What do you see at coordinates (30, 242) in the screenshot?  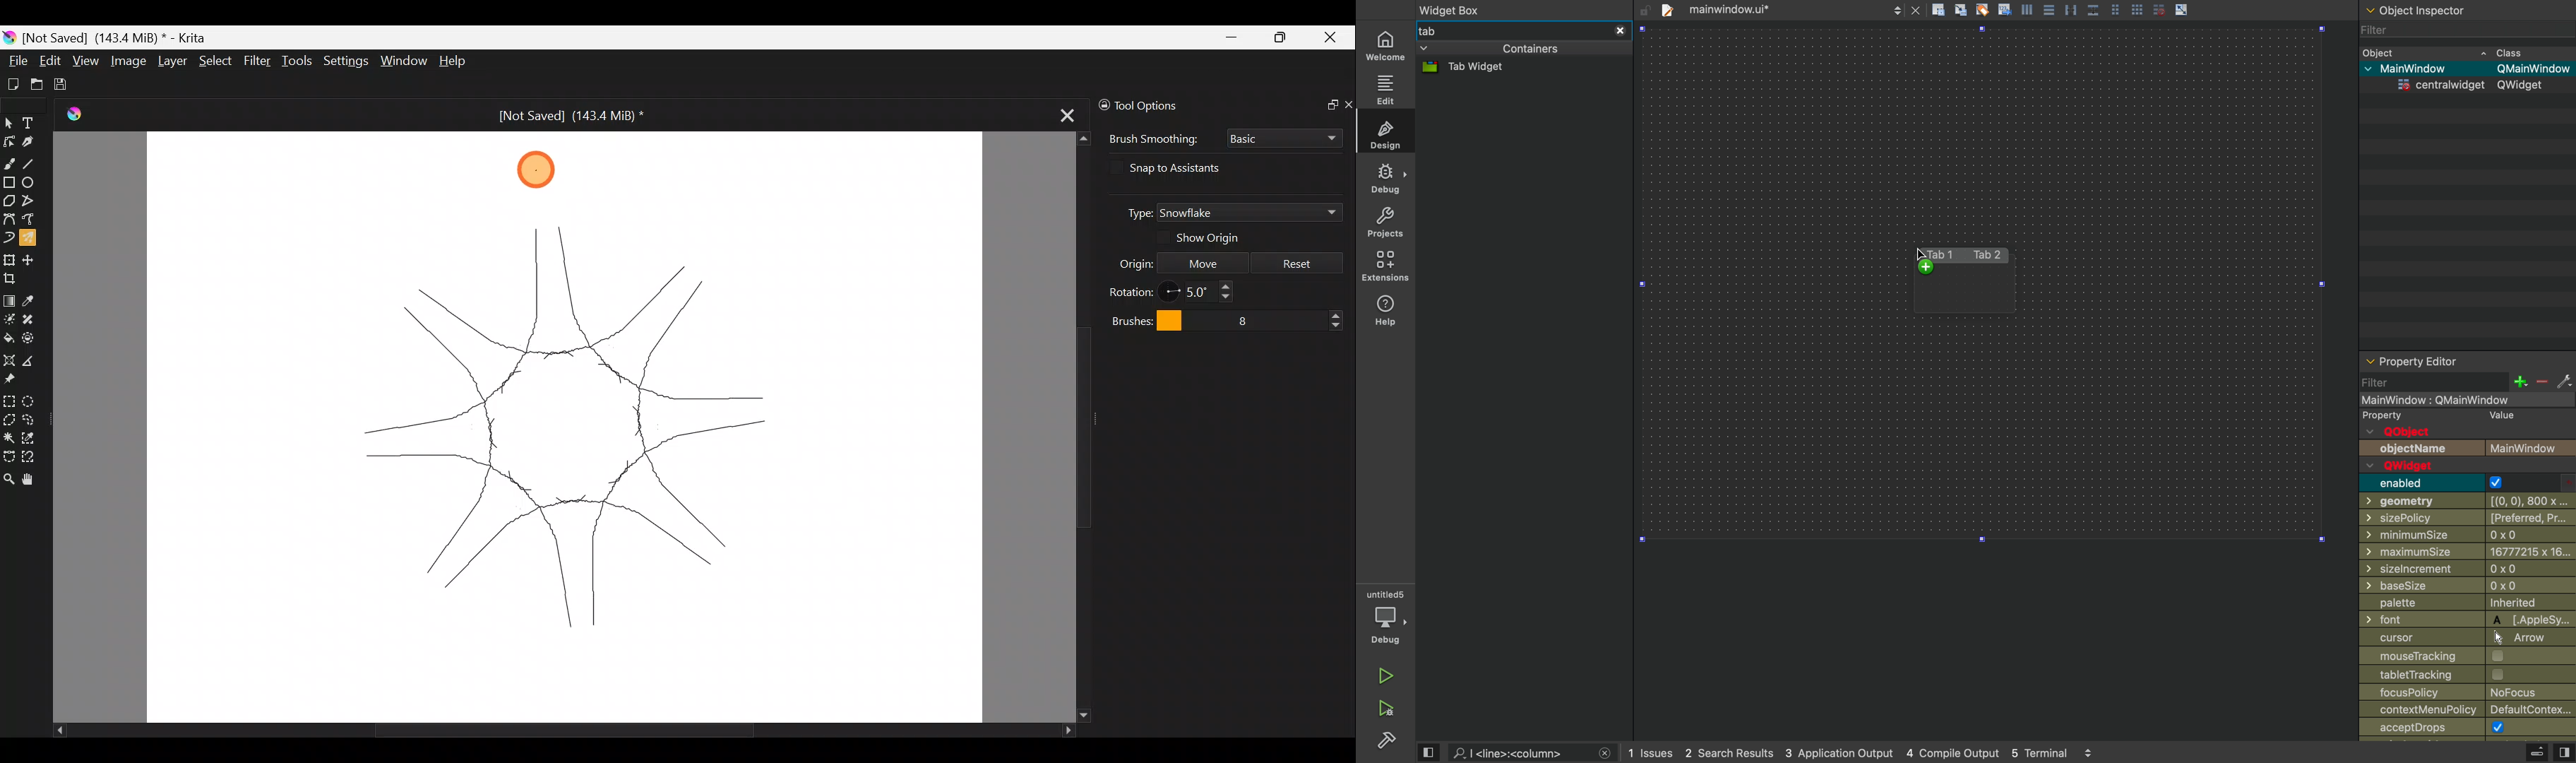 I see `Multibrush tool` at bounding box center [30, 242].